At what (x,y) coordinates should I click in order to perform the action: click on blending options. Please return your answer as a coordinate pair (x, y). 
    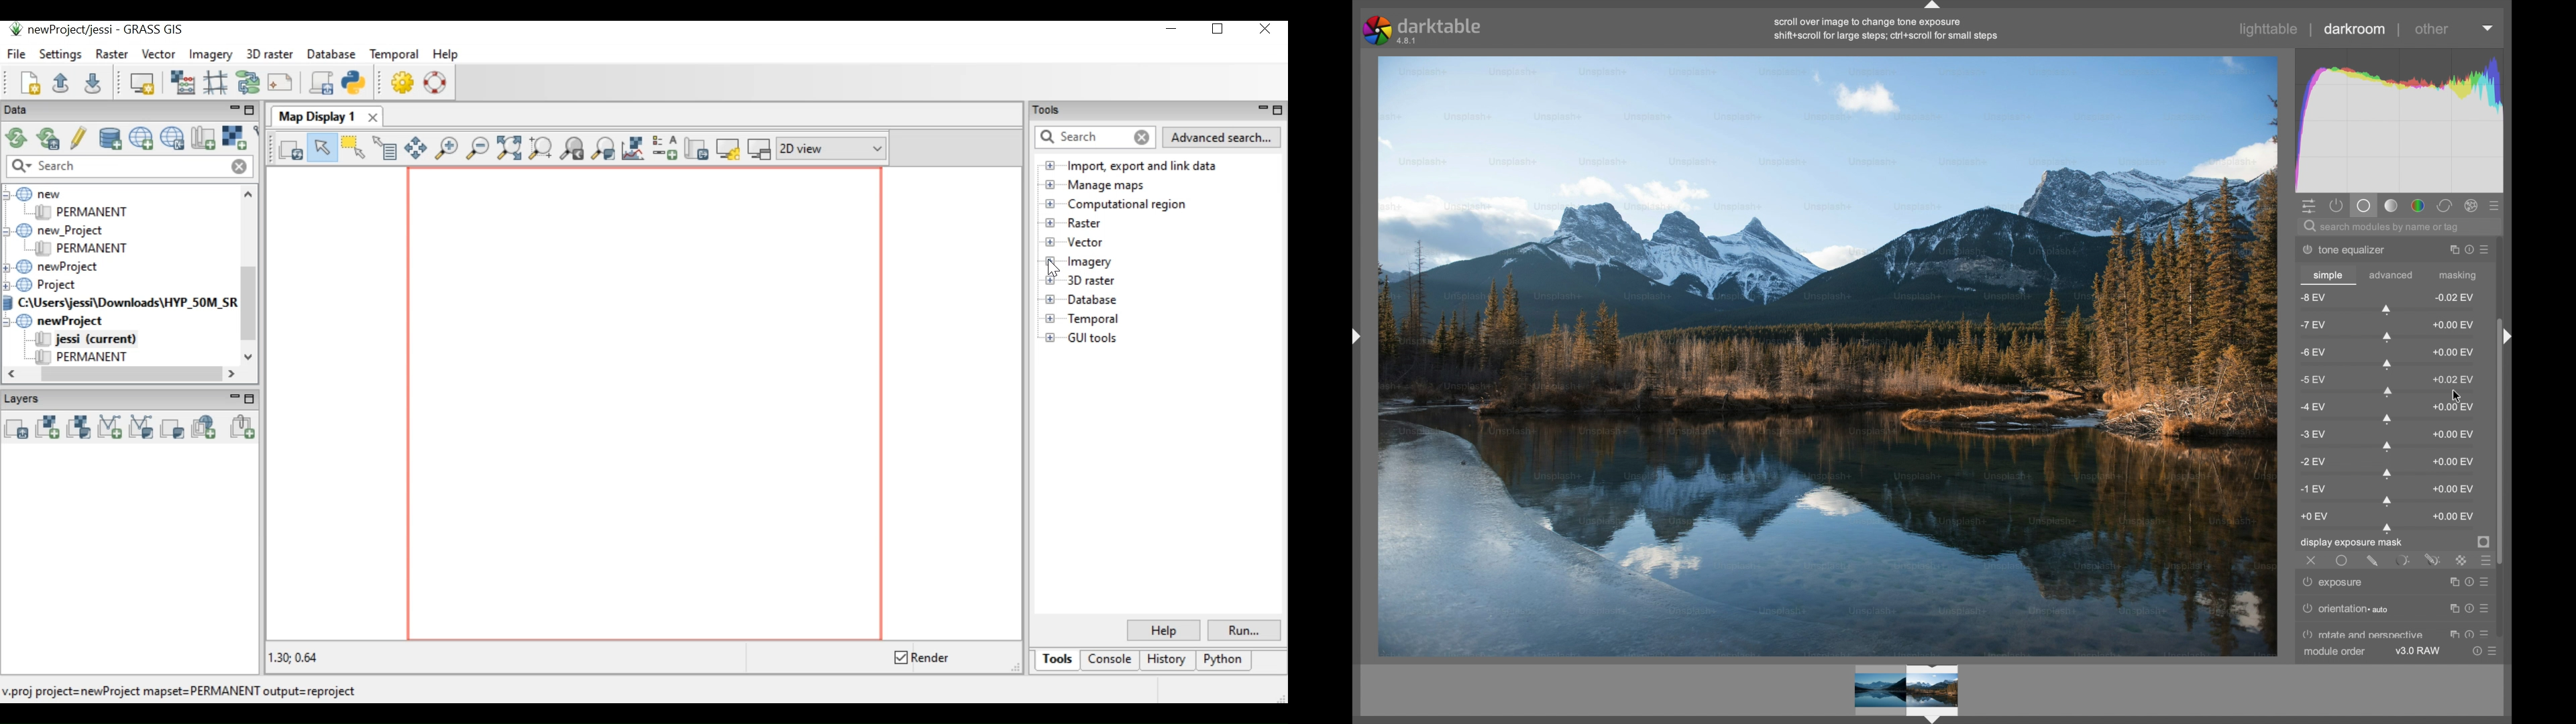
    Looking at the image, I should click on (2486, 562).